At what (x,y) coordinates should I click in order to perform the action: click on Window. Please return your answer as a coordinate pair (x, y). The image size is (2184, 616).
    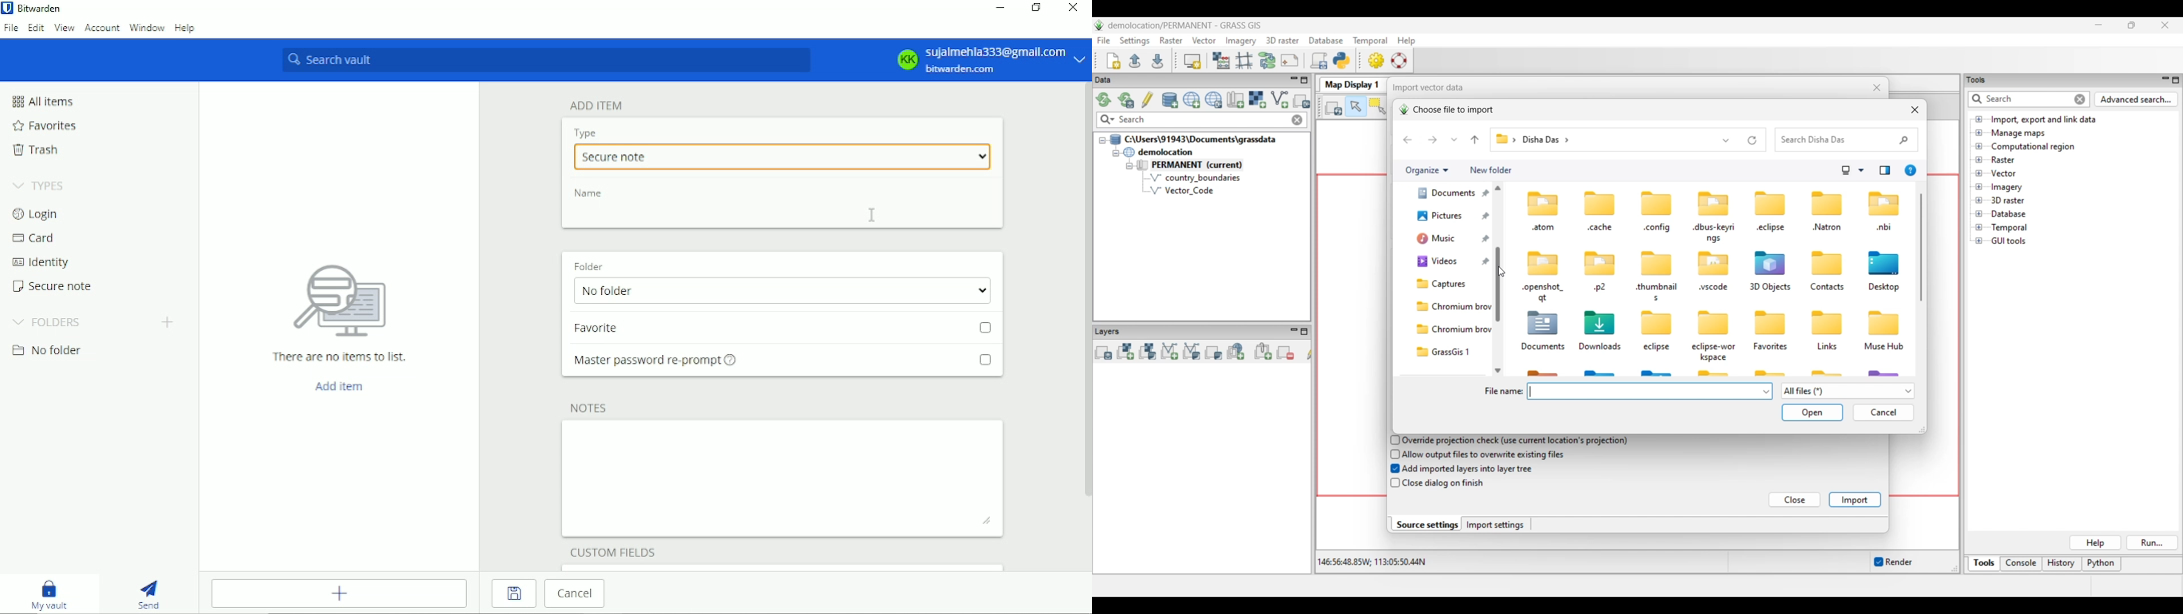
    Looking at the image, I should click on (147, 27).